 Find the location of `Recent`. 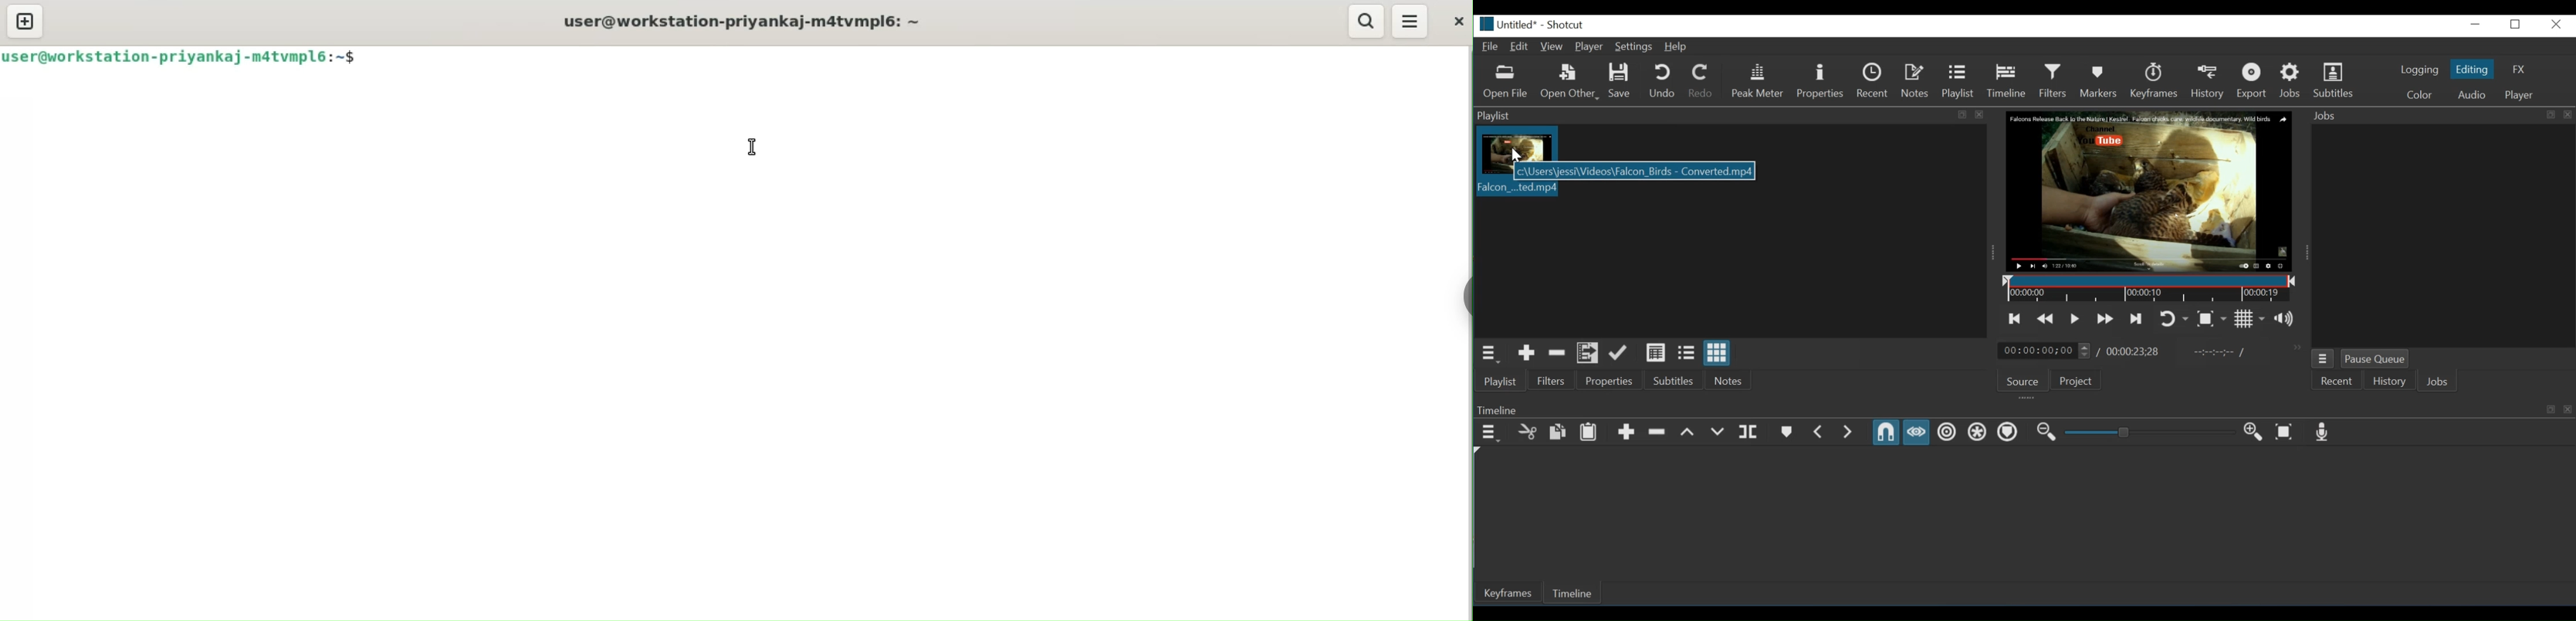

Recent is located at coordinates (1873, 80).